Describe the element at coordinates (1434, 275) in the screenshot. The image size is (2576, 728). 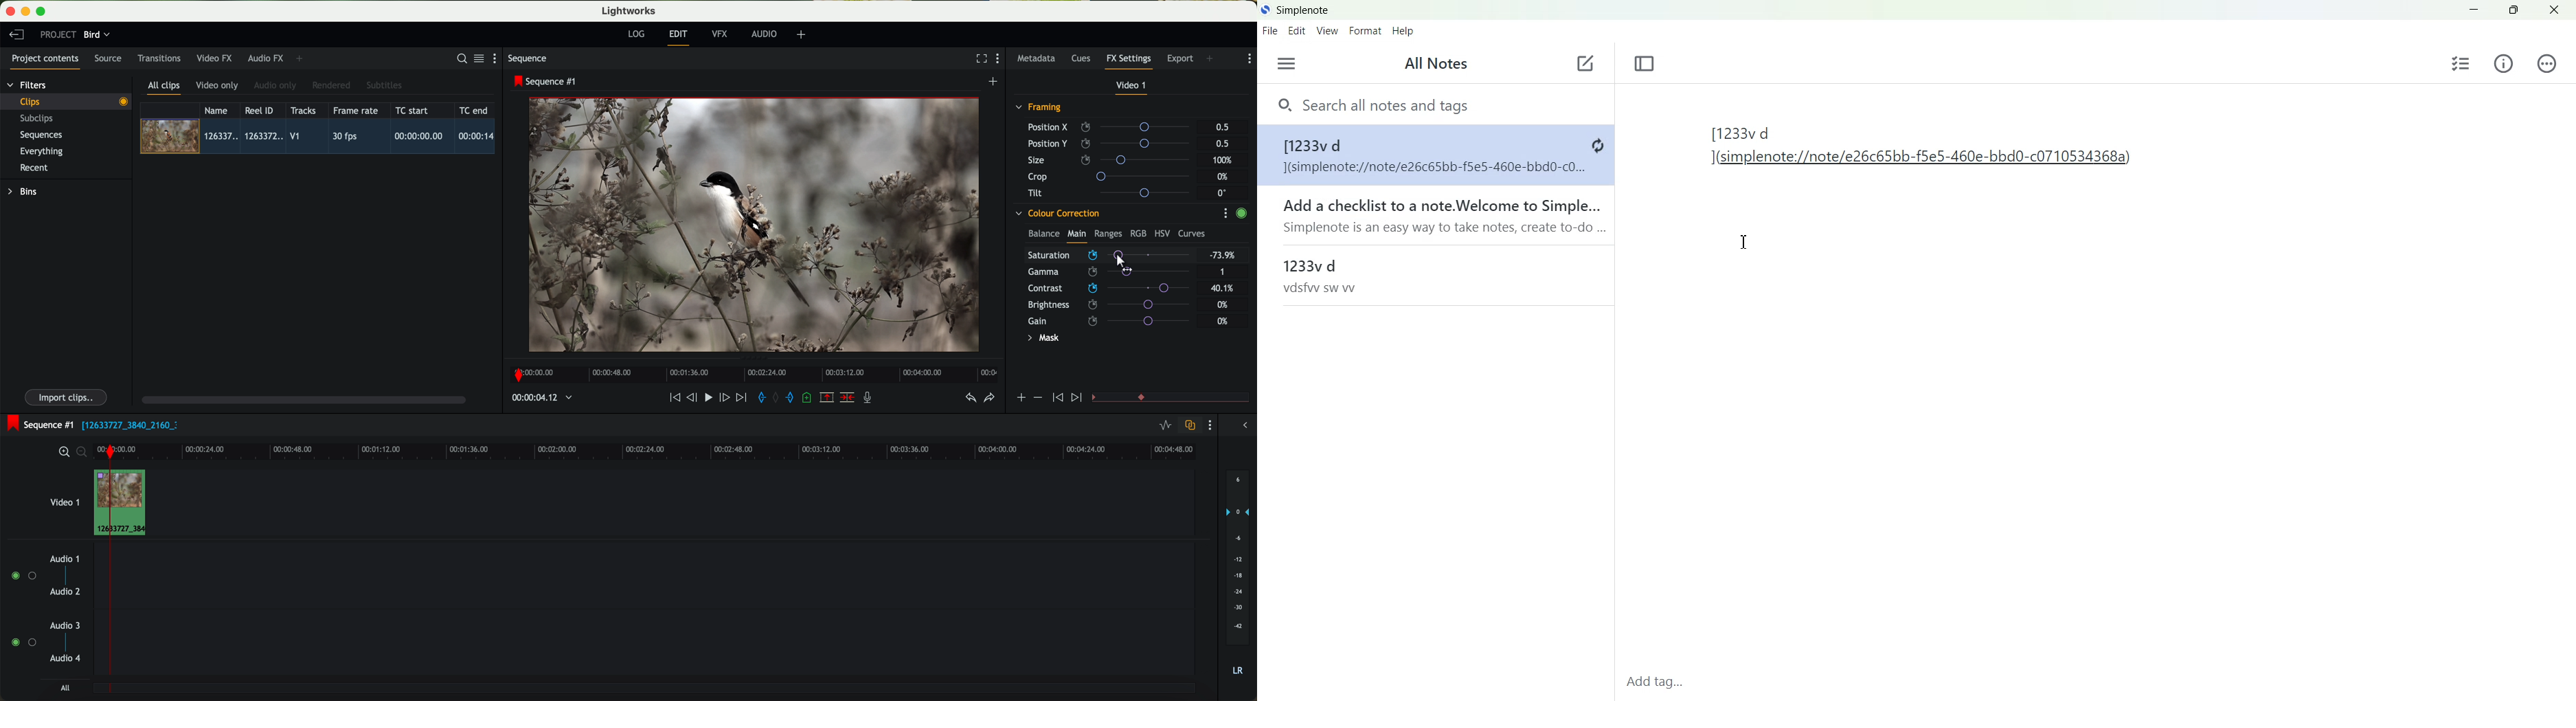
I see `1233v d` at that location.